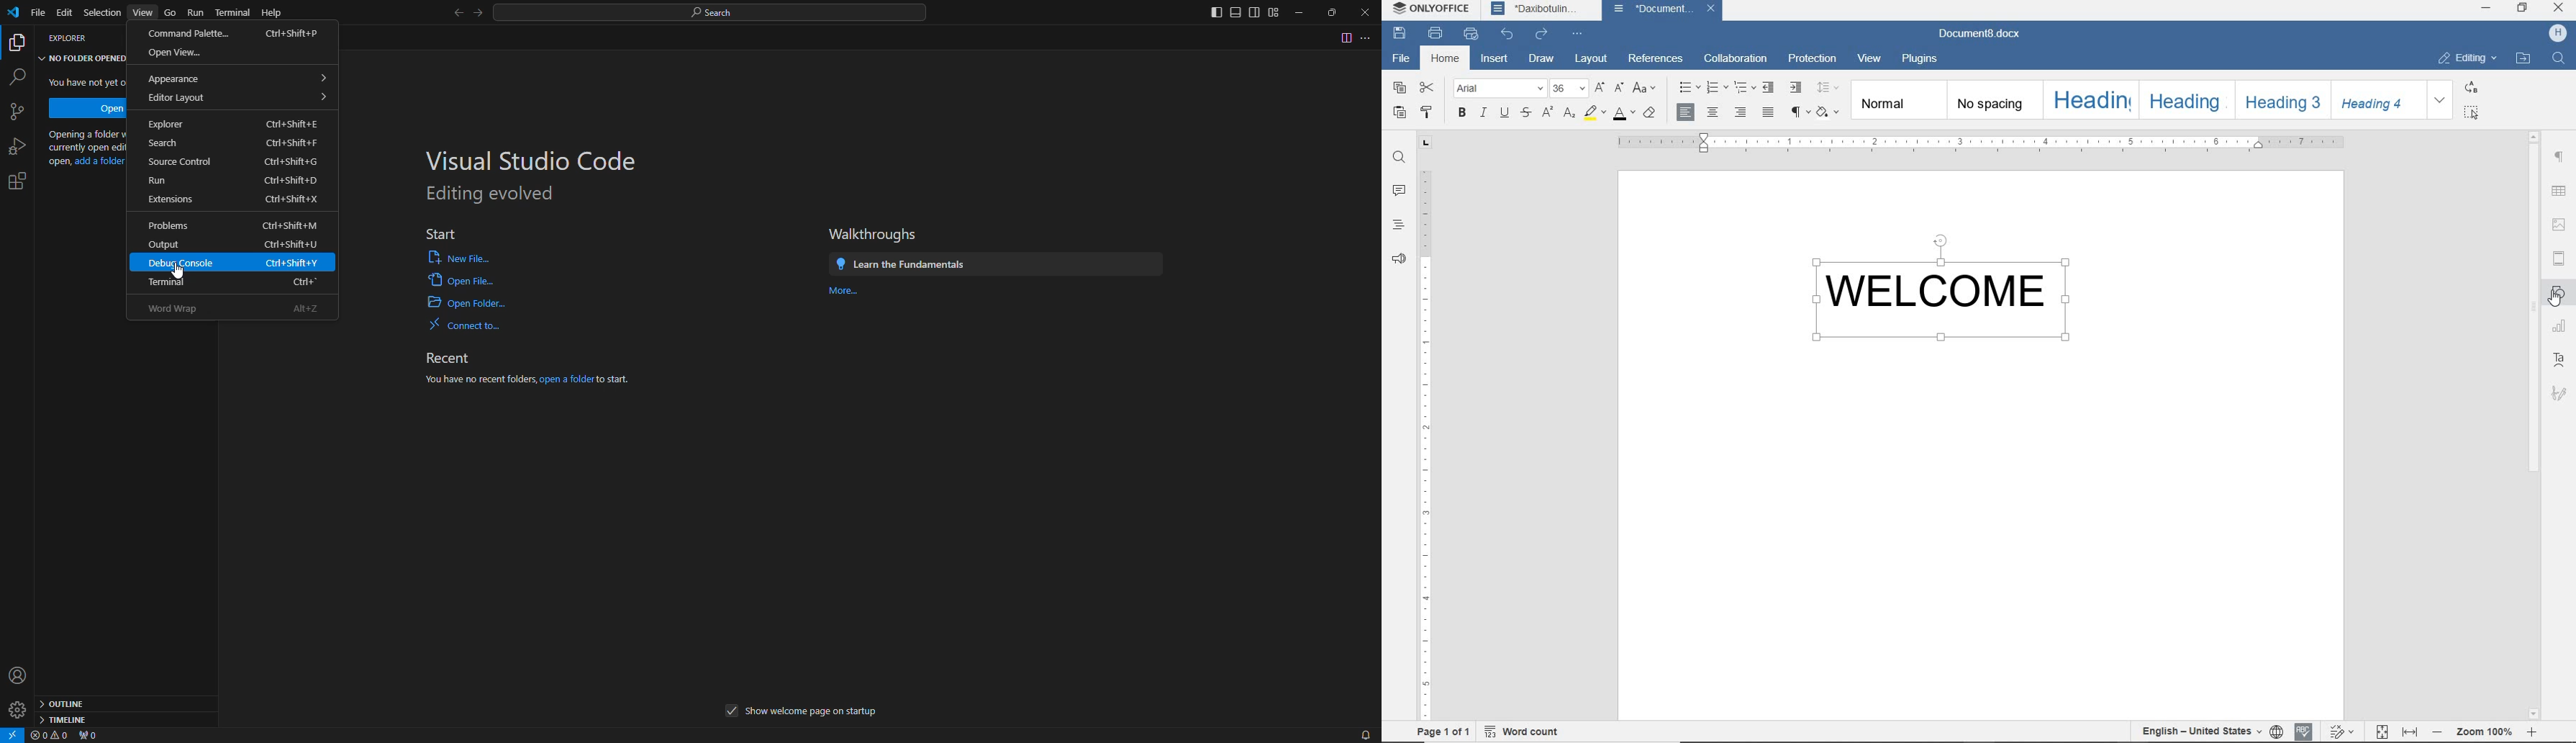  What do you see at coordinates (2280, 100) in the screenshot?
I see `HEADING 3` at bounding box center [2280, 100].